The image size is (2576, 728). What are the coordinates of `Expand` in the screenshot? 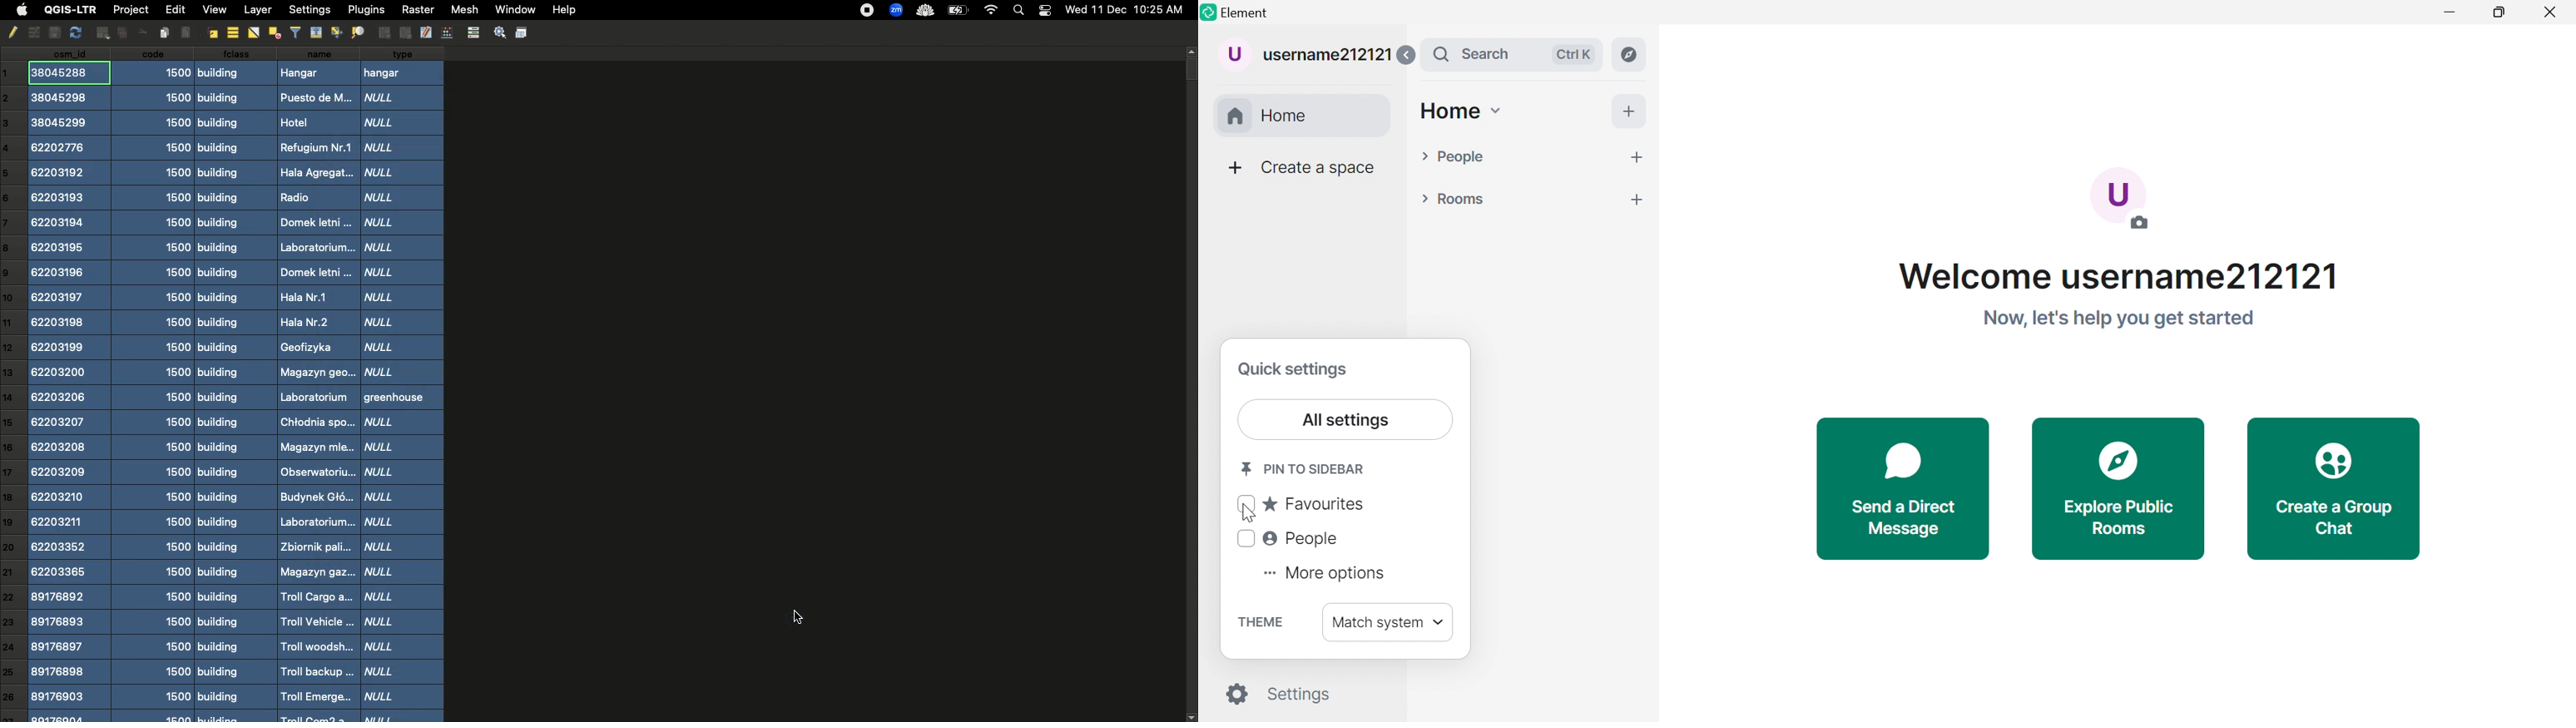 It's located at (1405, 55).